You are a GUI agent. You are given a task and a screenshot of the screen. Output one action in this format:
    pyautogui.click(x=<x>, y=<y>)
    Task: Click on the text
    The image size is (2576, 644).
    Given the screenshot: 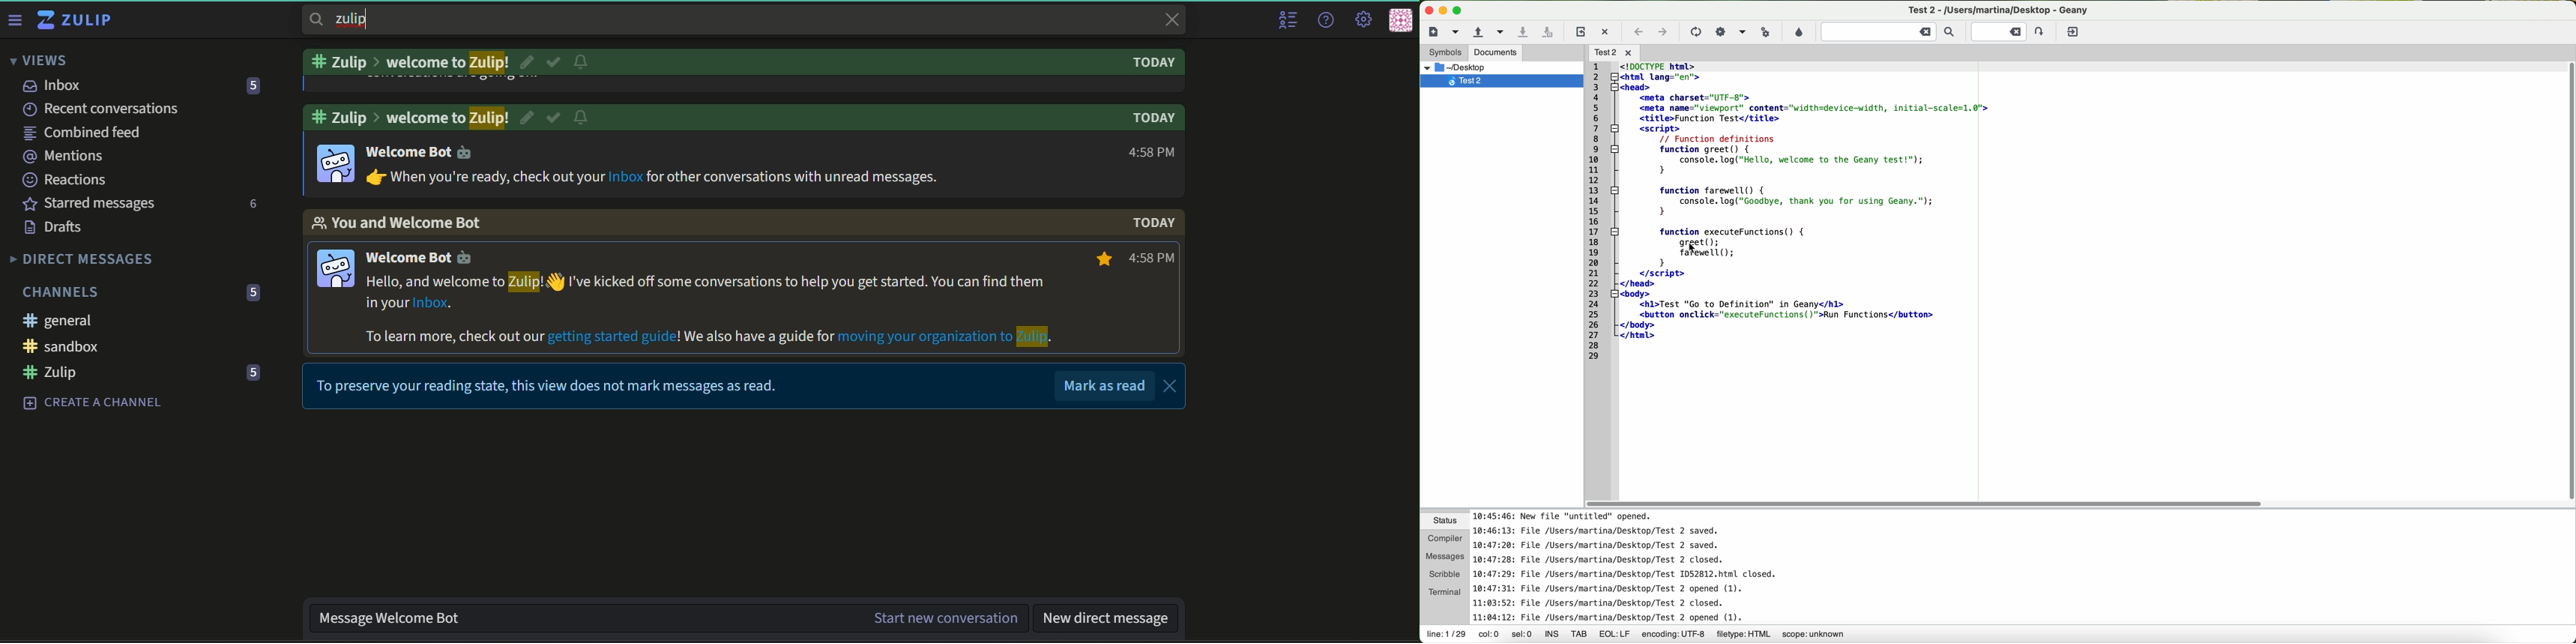 What is the action you would take?
    pyautogui.click(x=409, y=118)
    